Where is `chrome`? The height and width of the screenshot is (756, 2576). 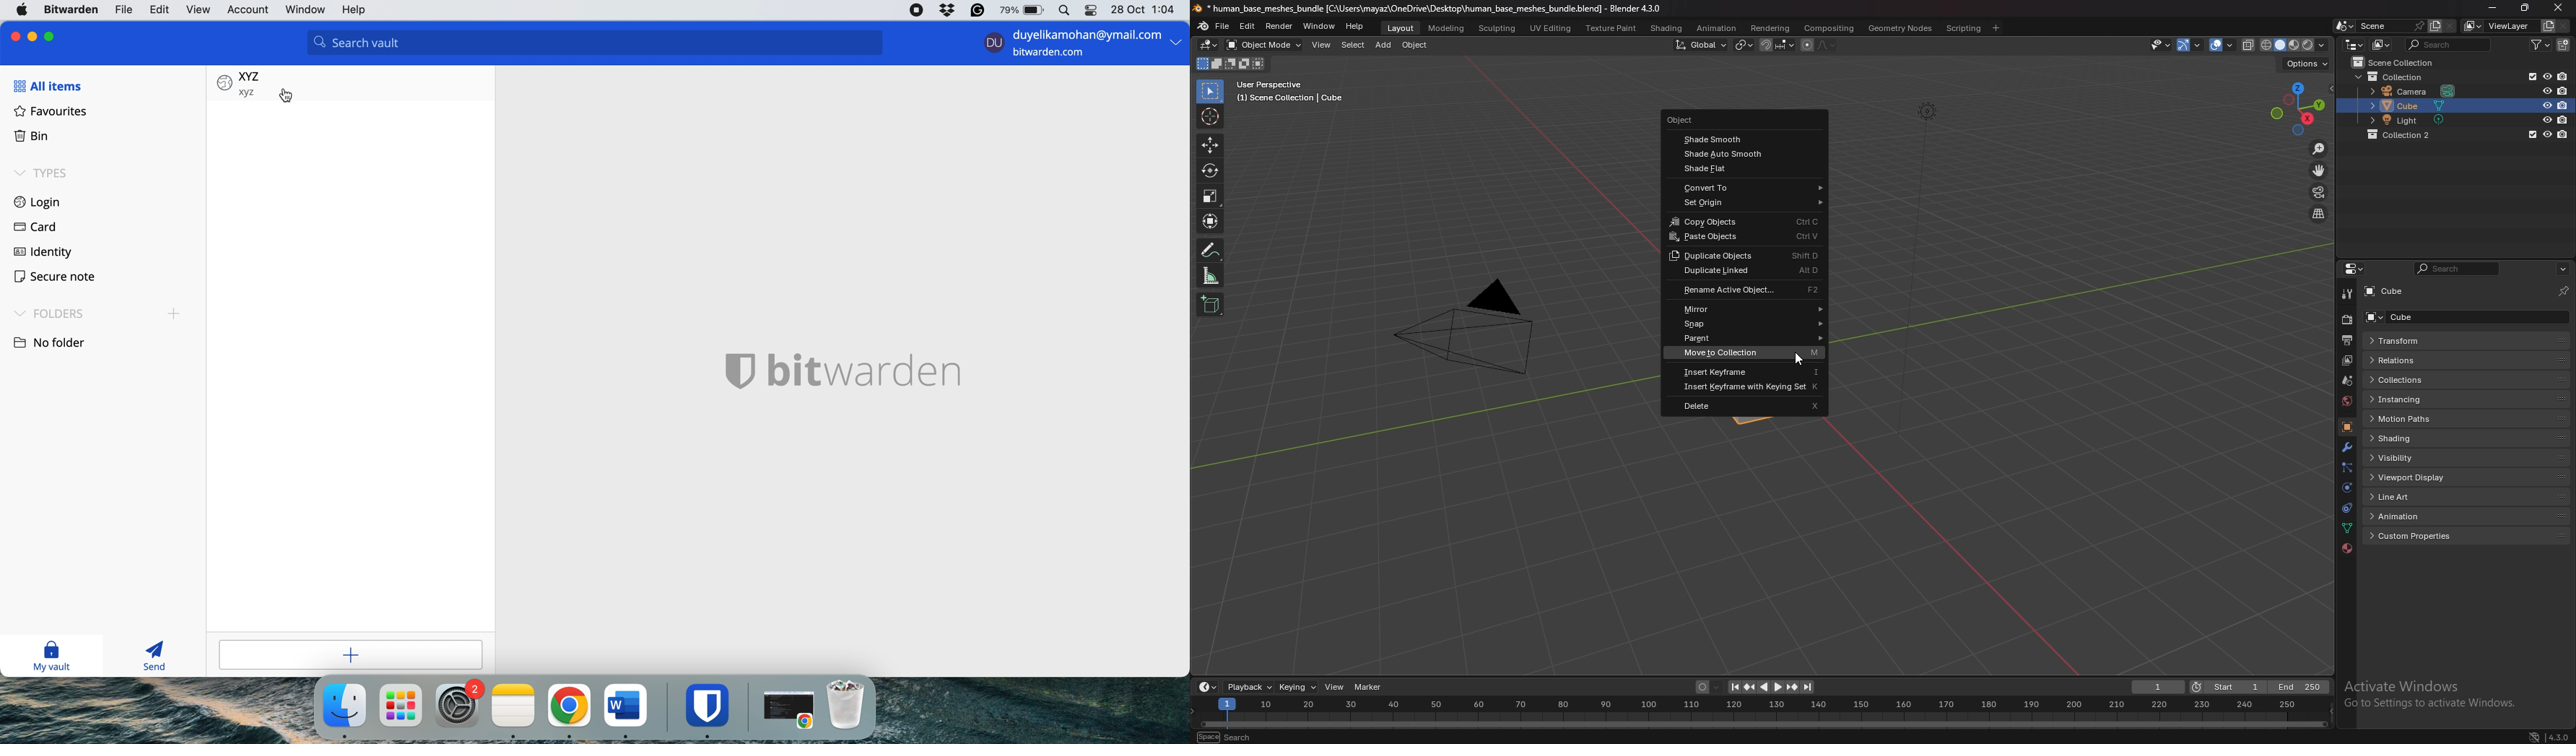 chrome is located at coordinates (568, 706).